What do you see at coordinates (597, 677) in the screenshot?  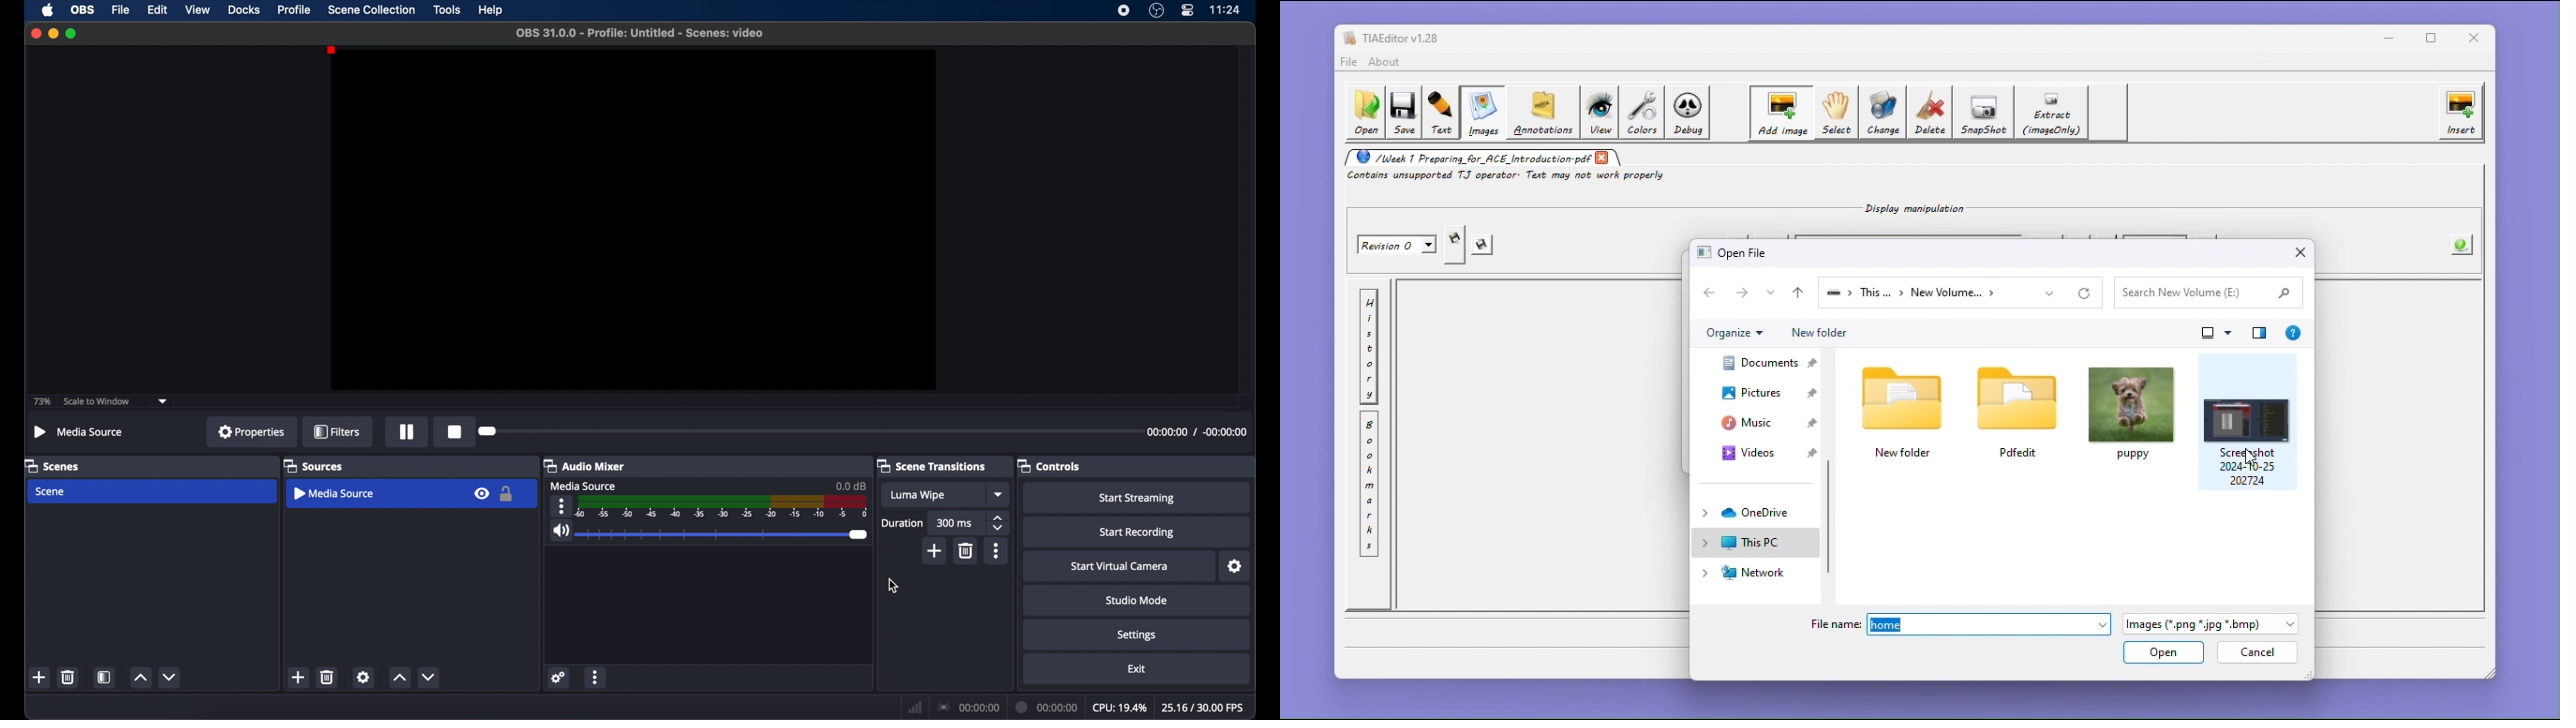 I see `more options` at bounding box center [597, 677].